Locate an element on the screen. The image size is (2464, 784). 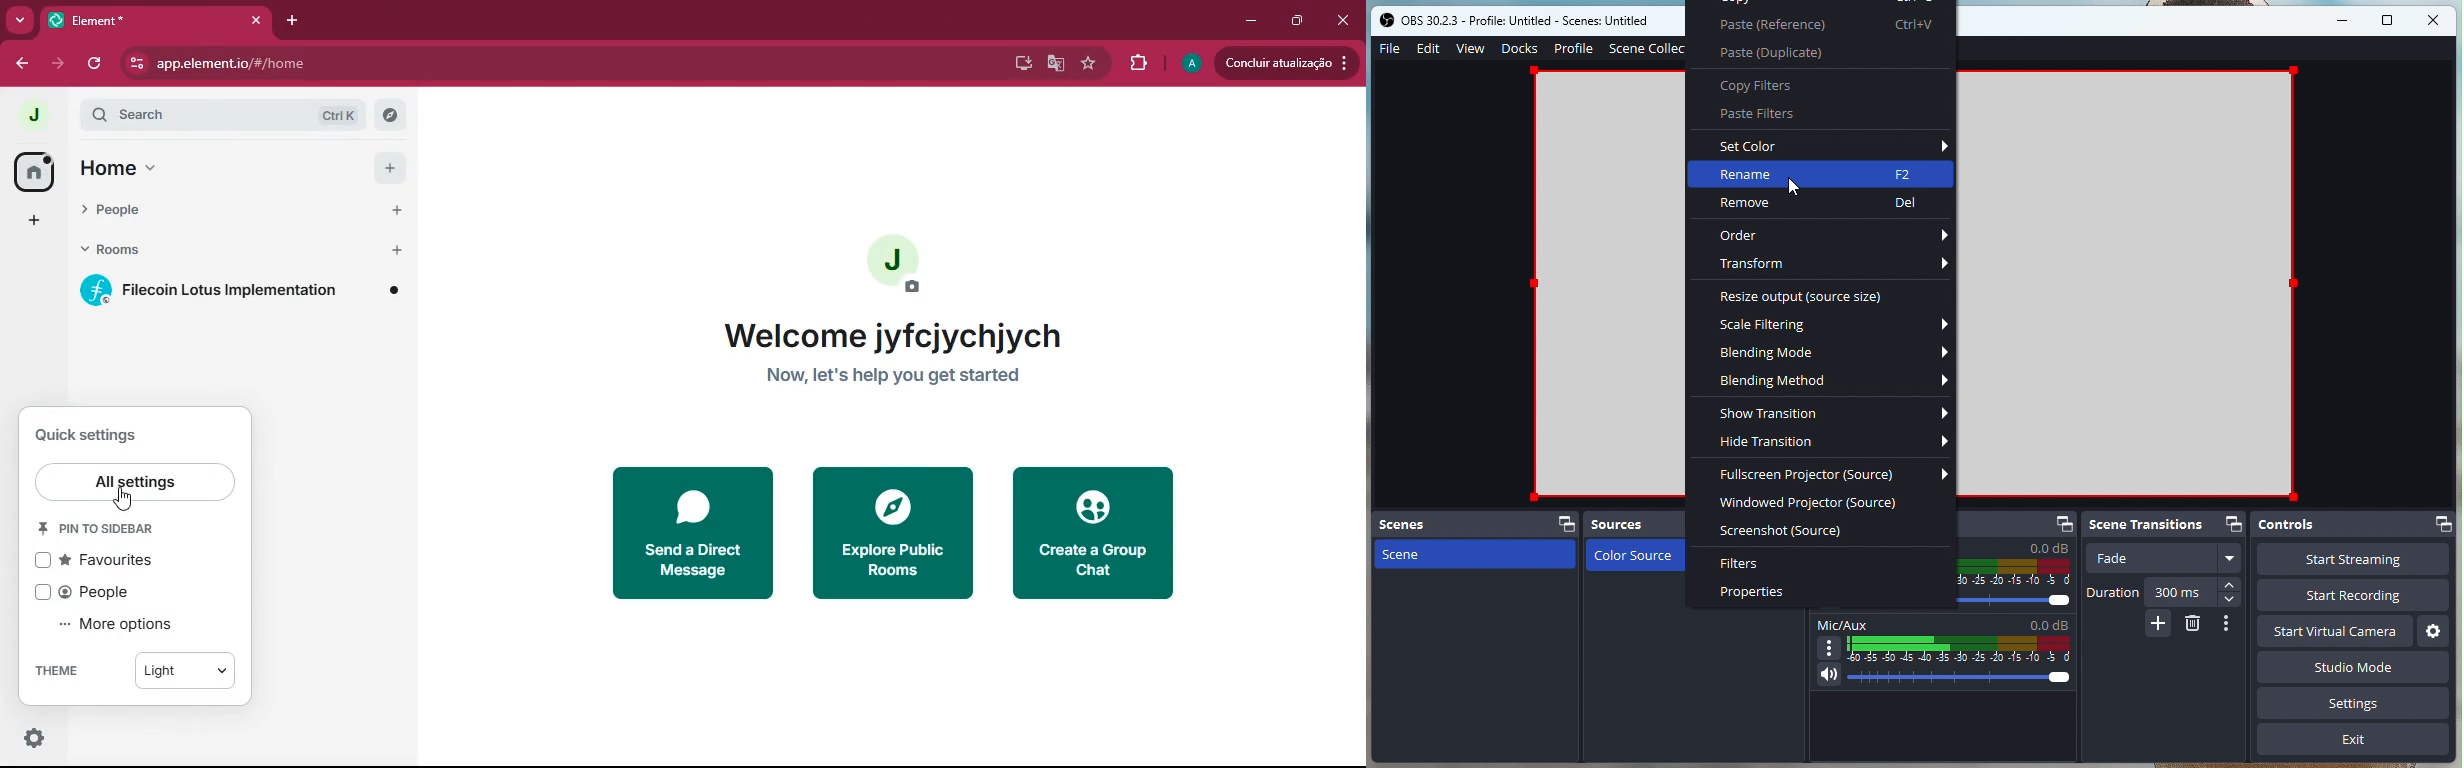
favourite is located at coordinates (1089, 63).